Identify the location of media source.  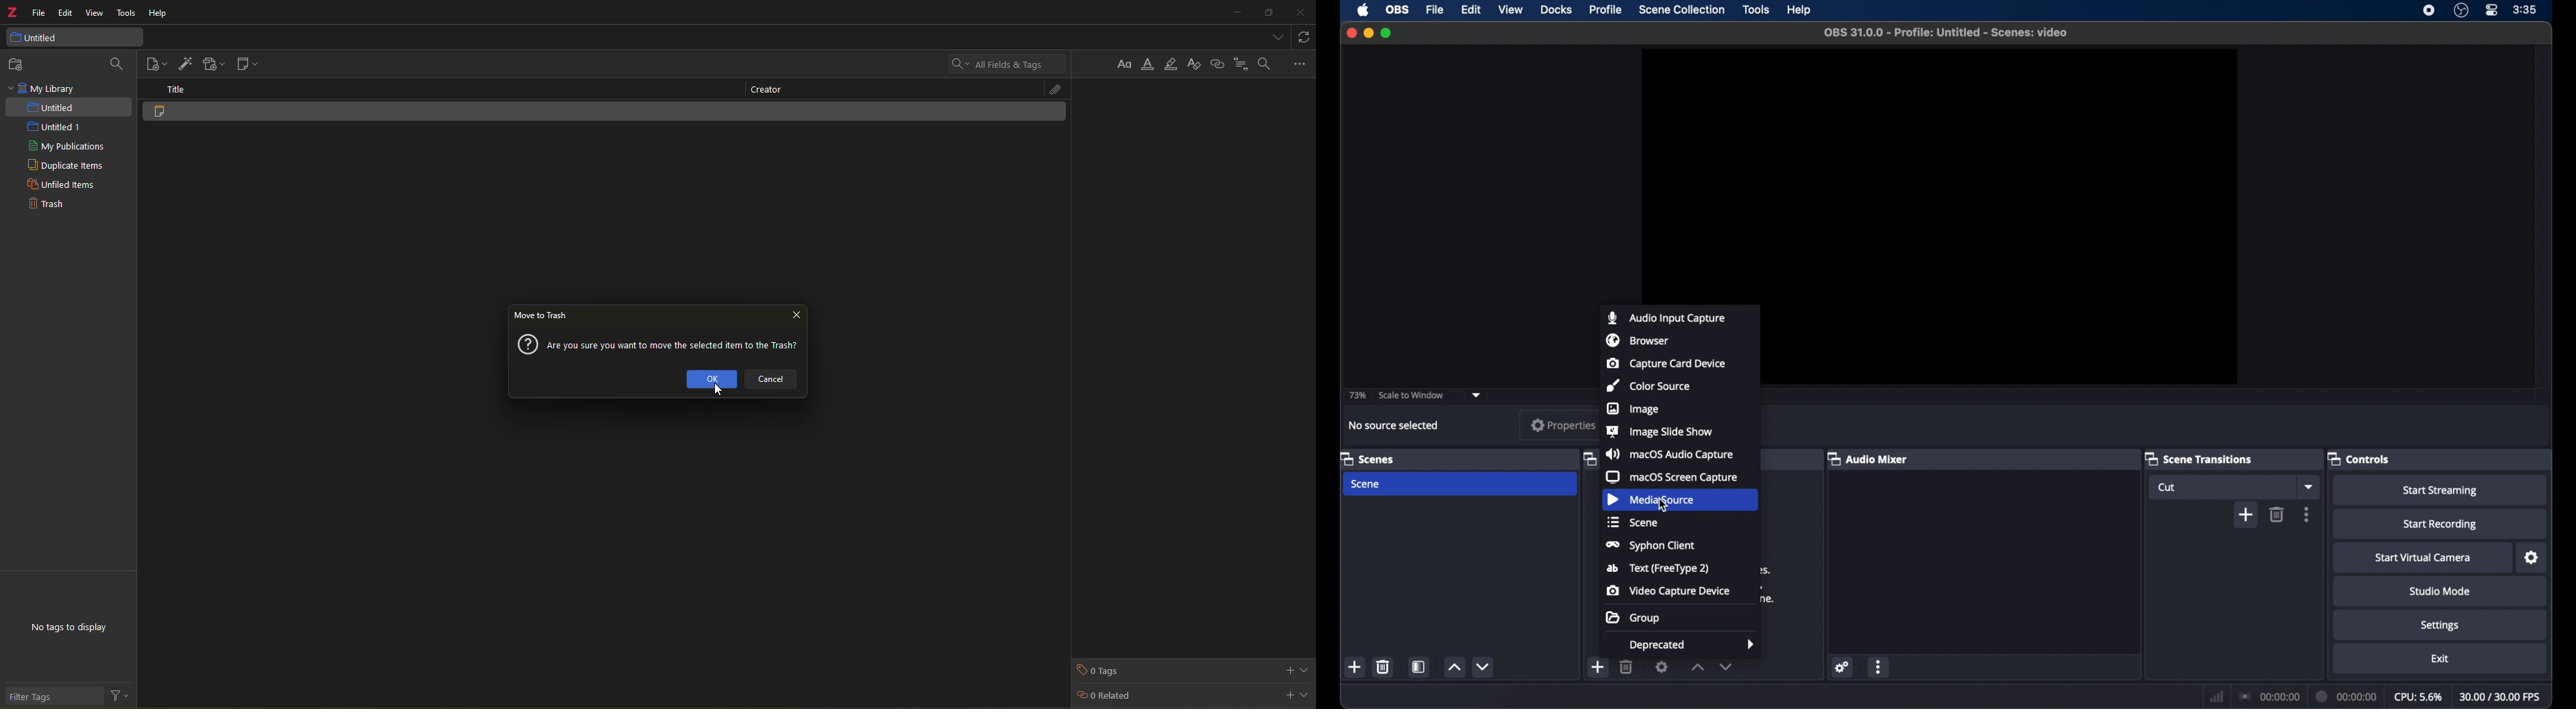
(1651, 500).